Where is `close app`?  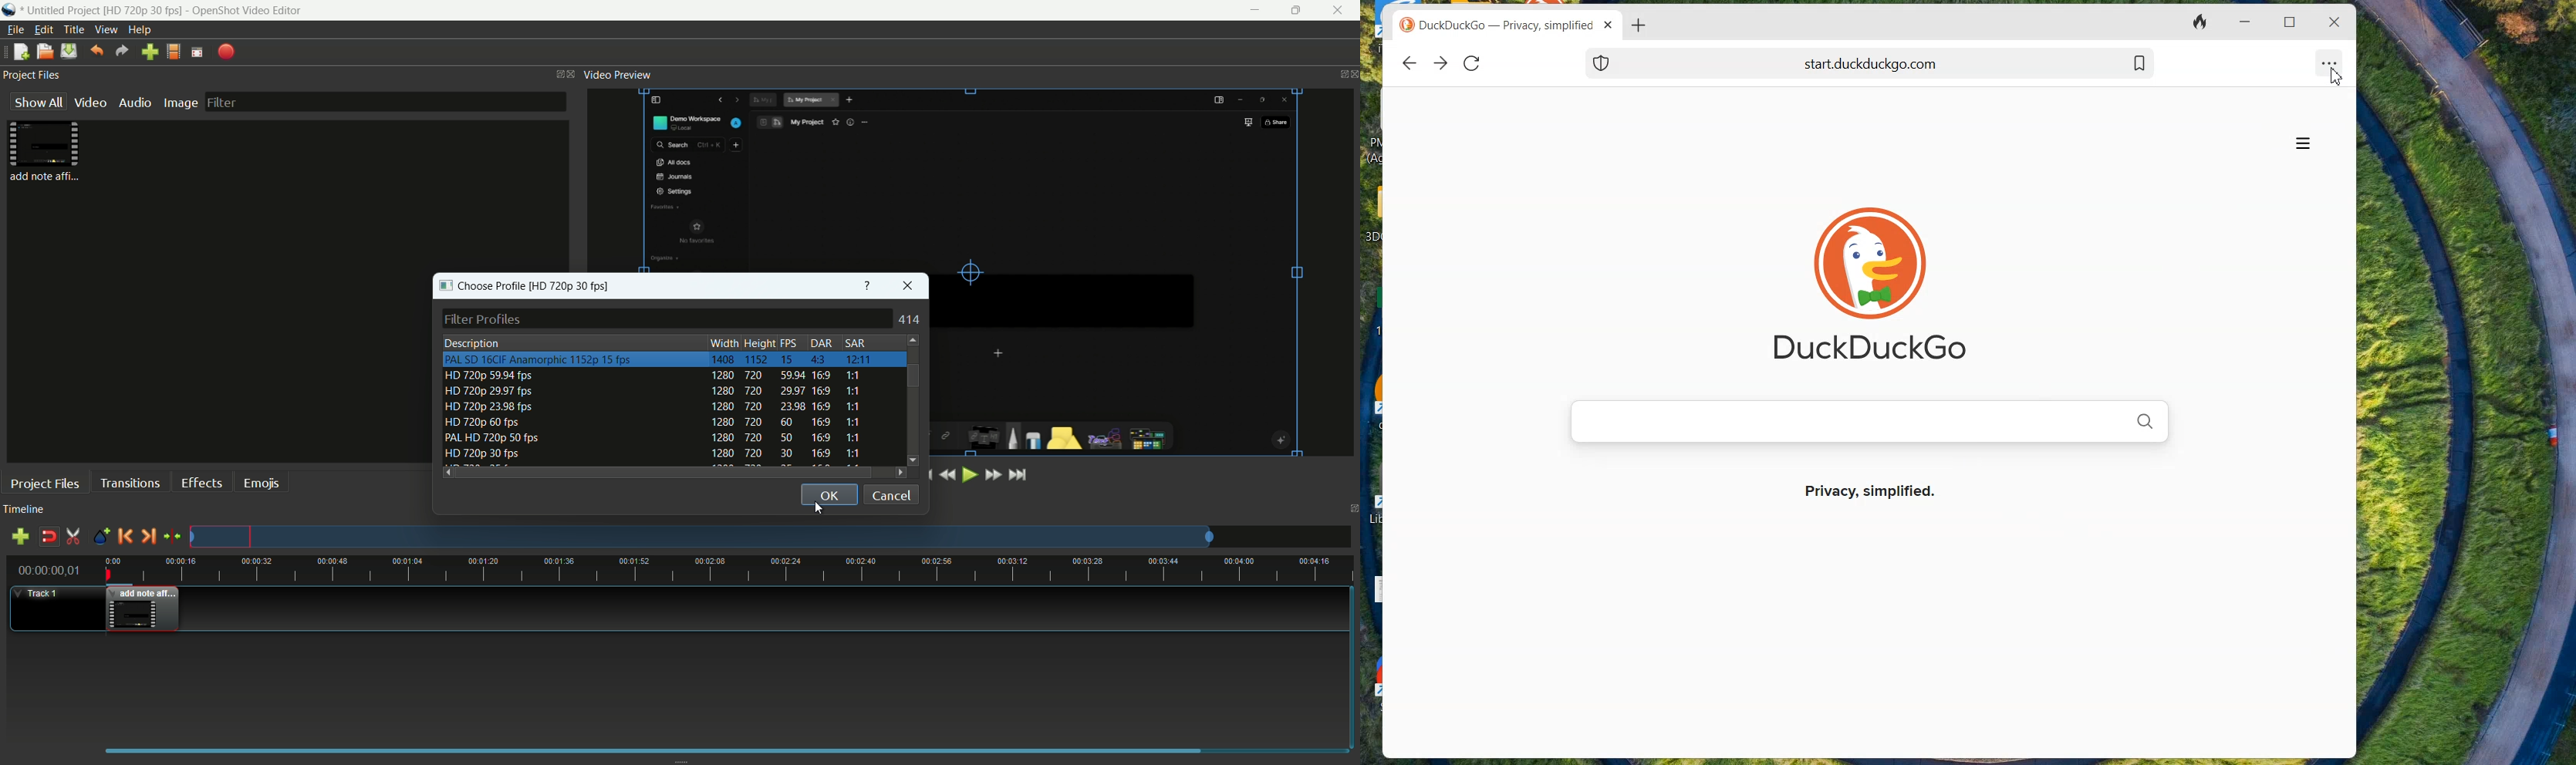 close app is located at coordinates (1343, 11).